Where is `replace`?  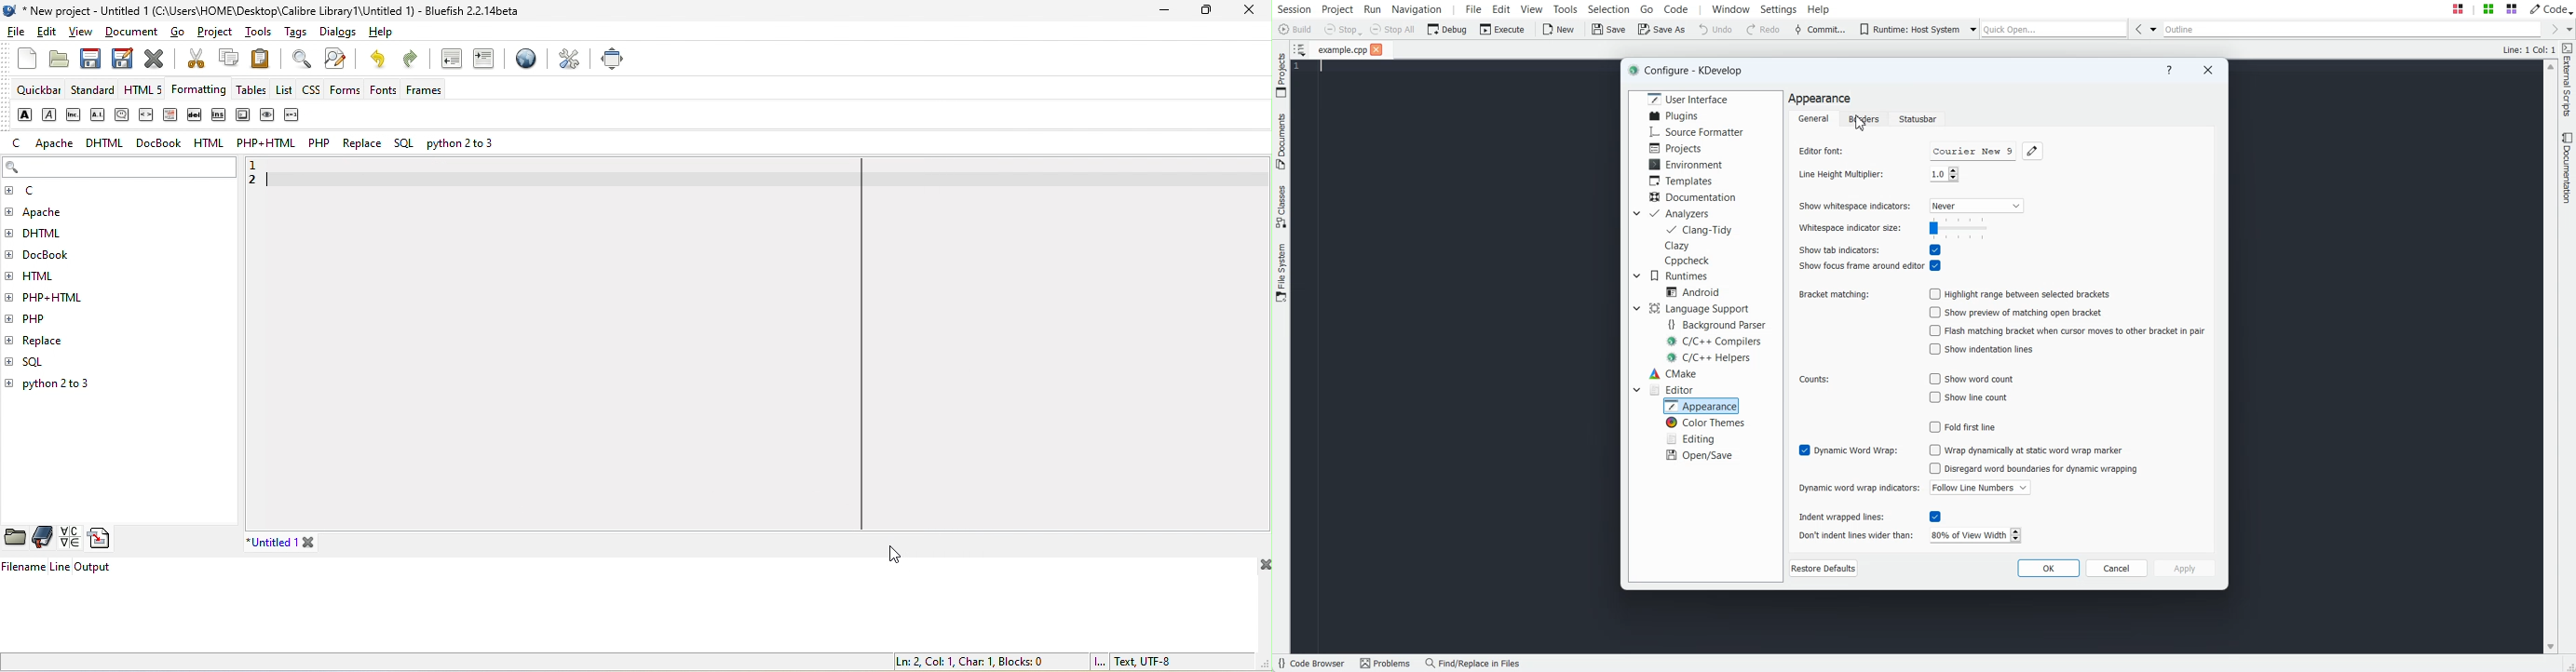
replace is located at coordinates (357, 145).